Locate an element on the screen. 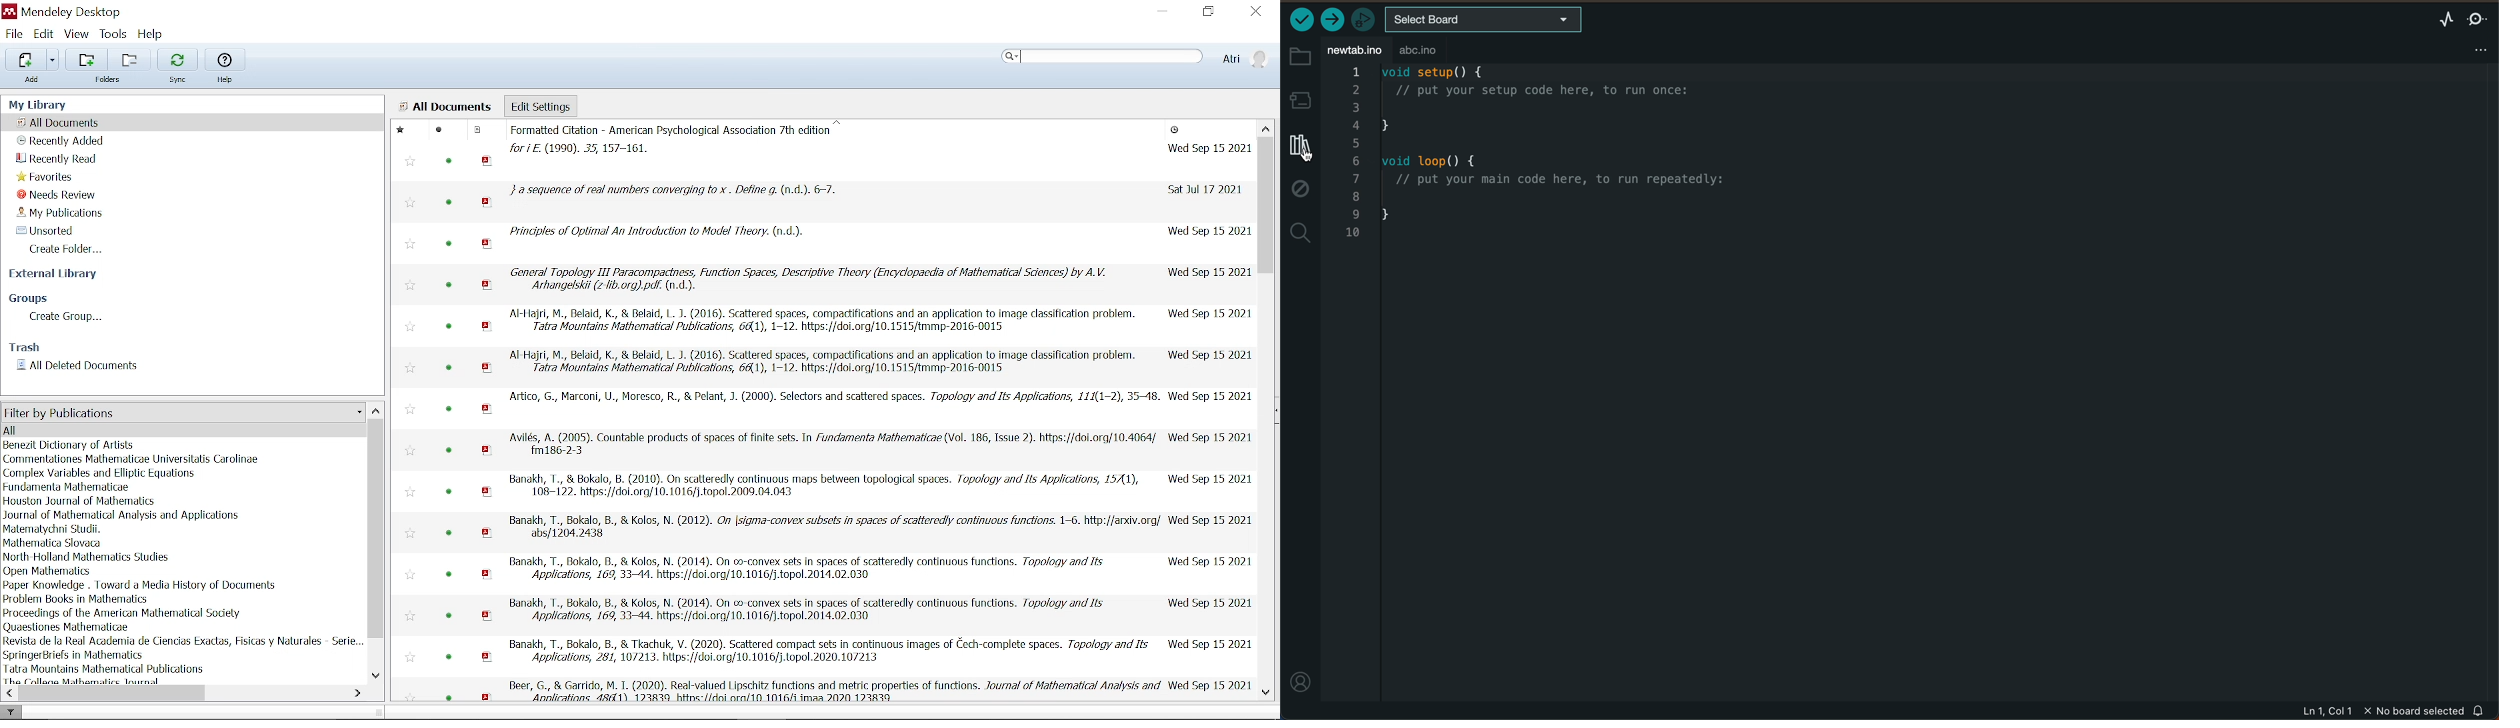 This screenshot has width=2520, height=728. Vertical scrollbar in filter by publication is located at coordinates (377, 530).